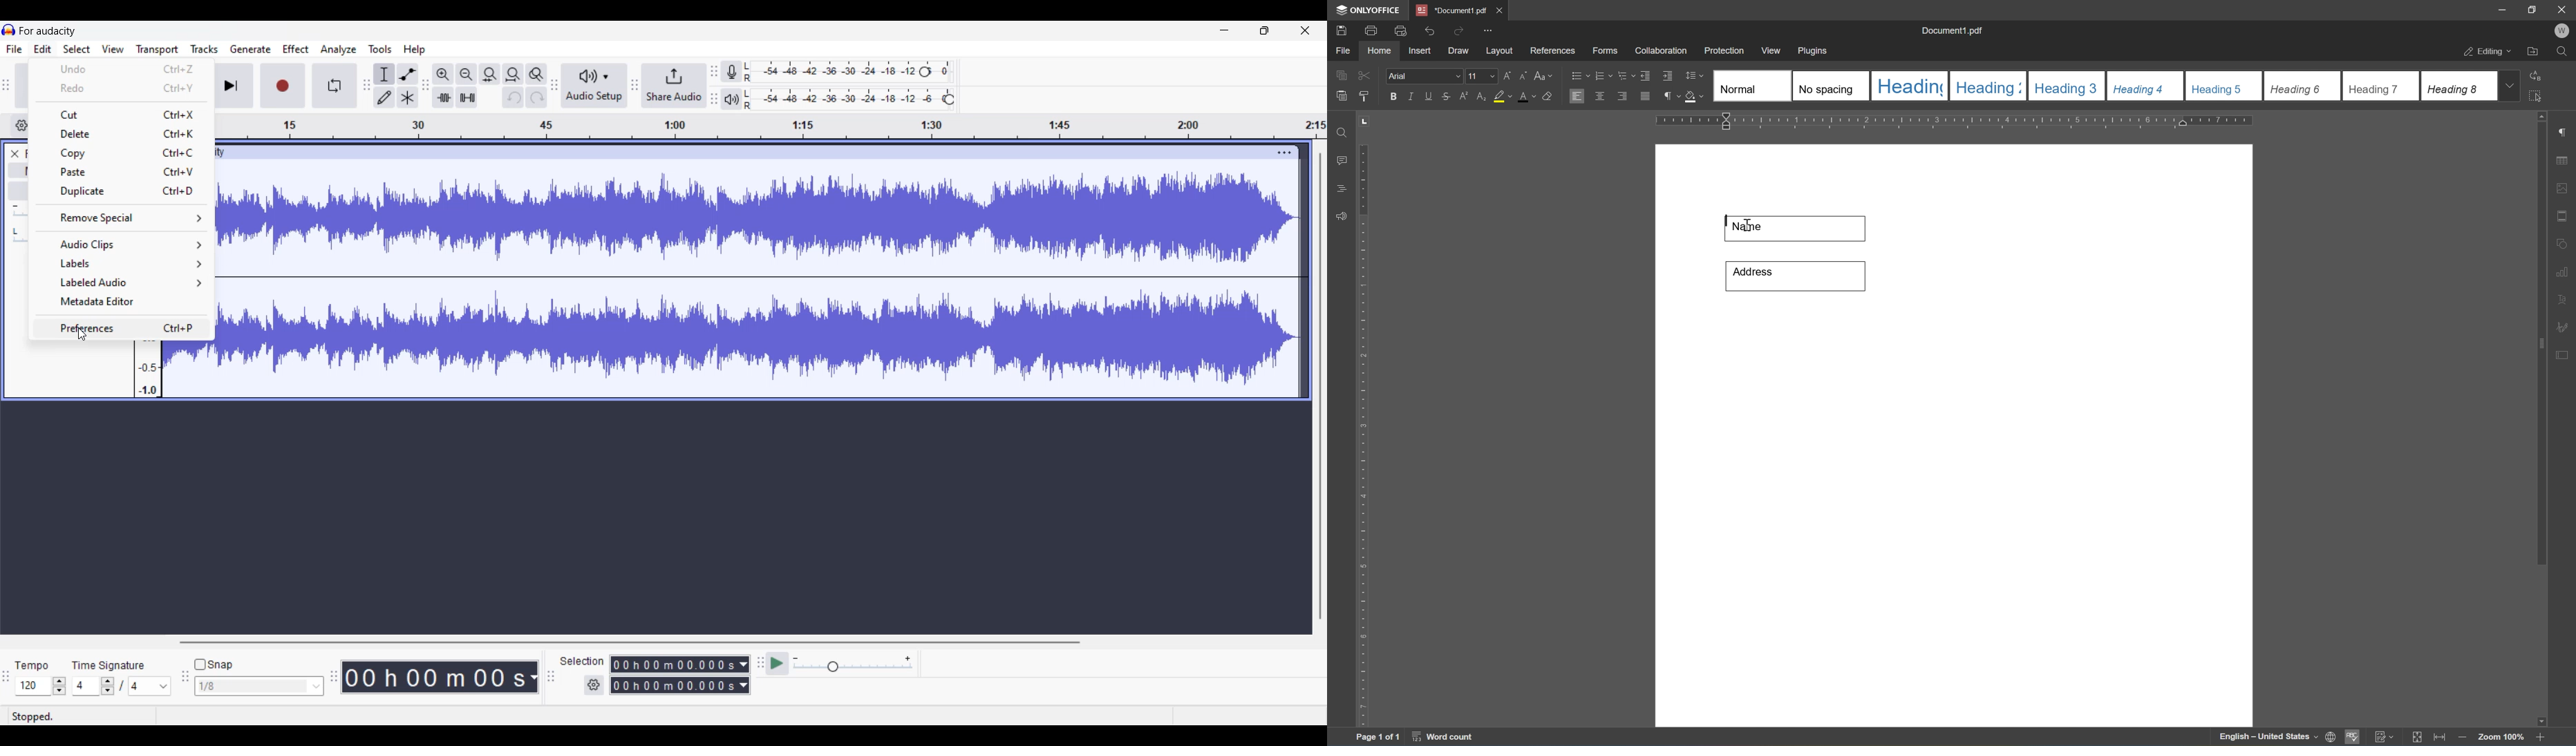 The width and height of the screenshot is (2576, 756). I want to click on text art settings, so click(2563, 298).